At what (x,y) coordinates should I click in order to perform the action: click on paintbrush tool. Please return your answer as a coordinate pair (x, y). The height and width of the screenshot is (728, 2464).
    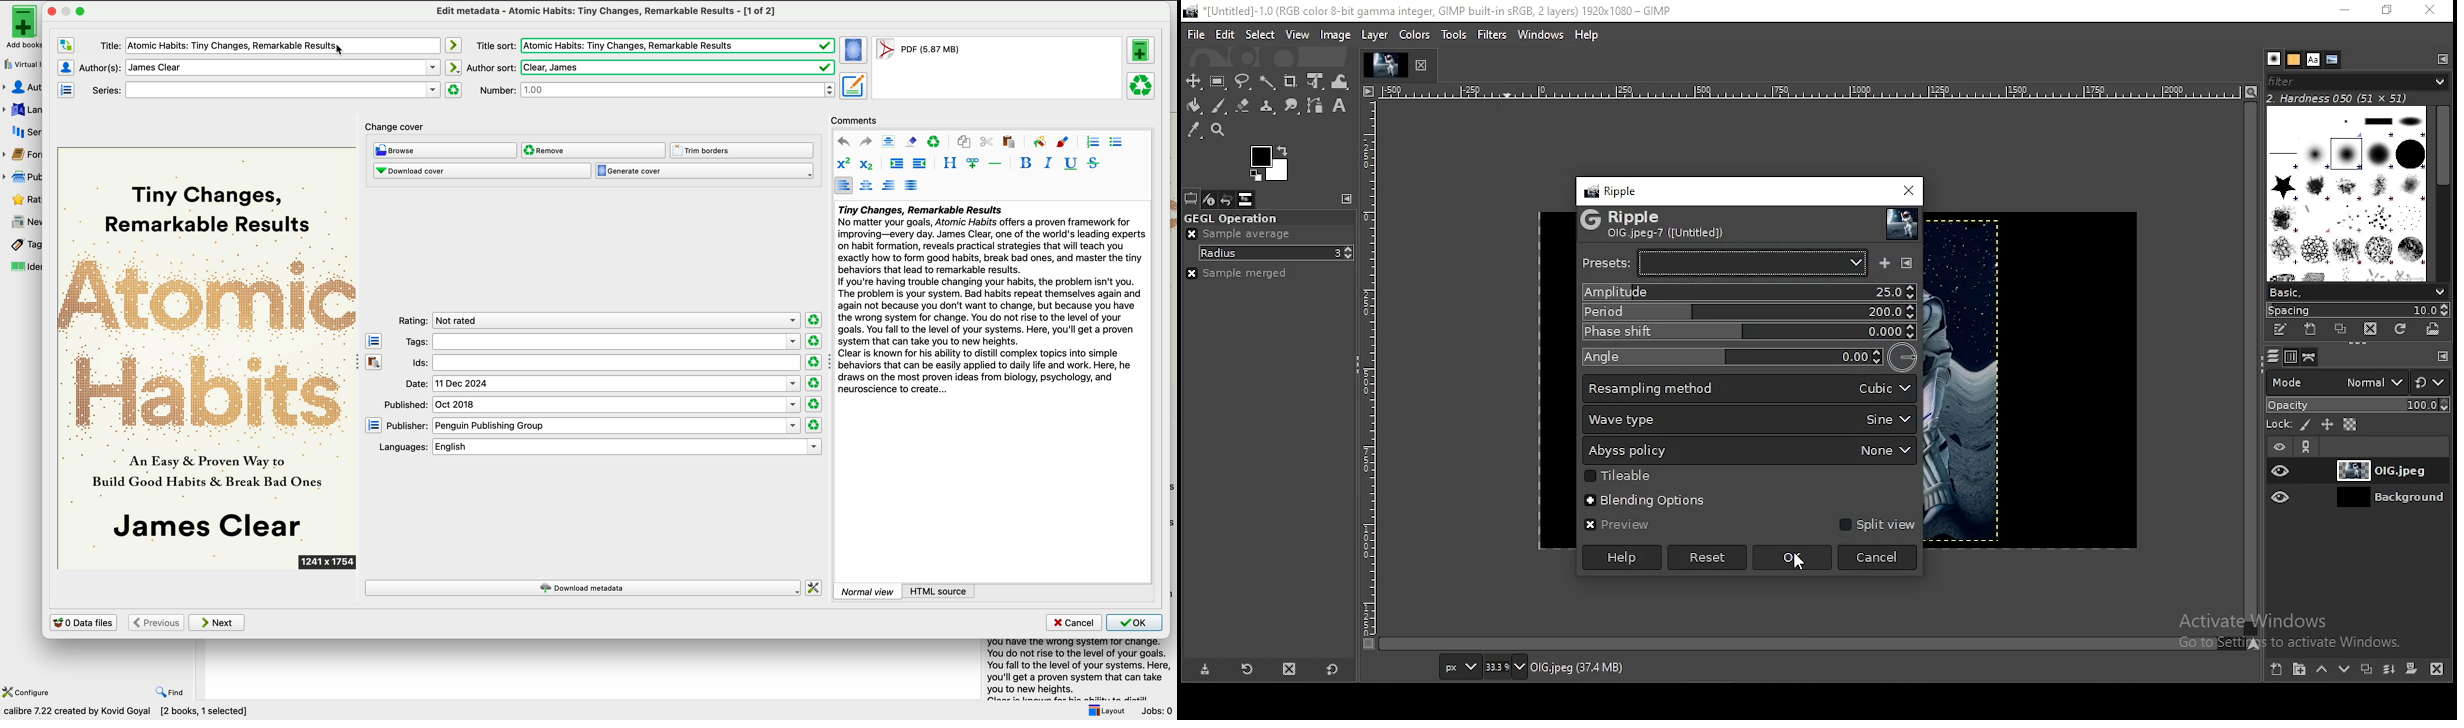
    Looking at the image, I should click on (1219, 106).